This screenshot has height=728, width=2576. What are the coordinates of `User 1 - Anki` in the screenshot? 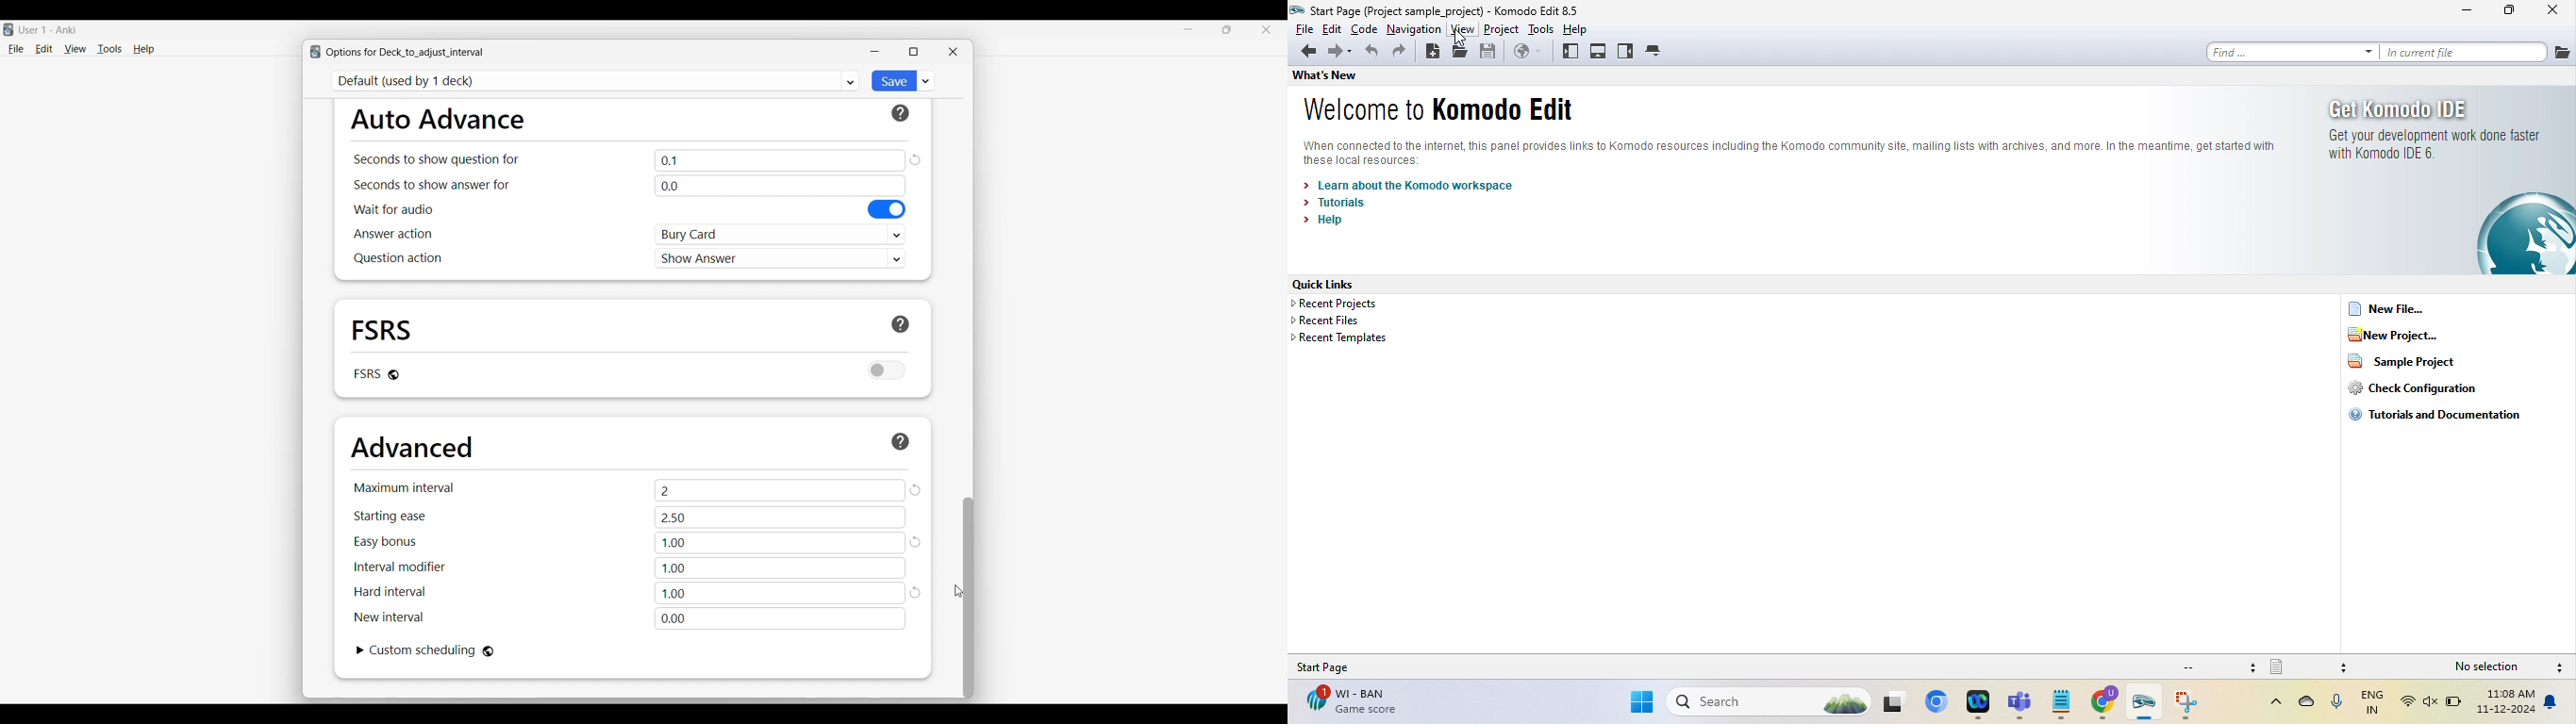 It's located at (48, 29).